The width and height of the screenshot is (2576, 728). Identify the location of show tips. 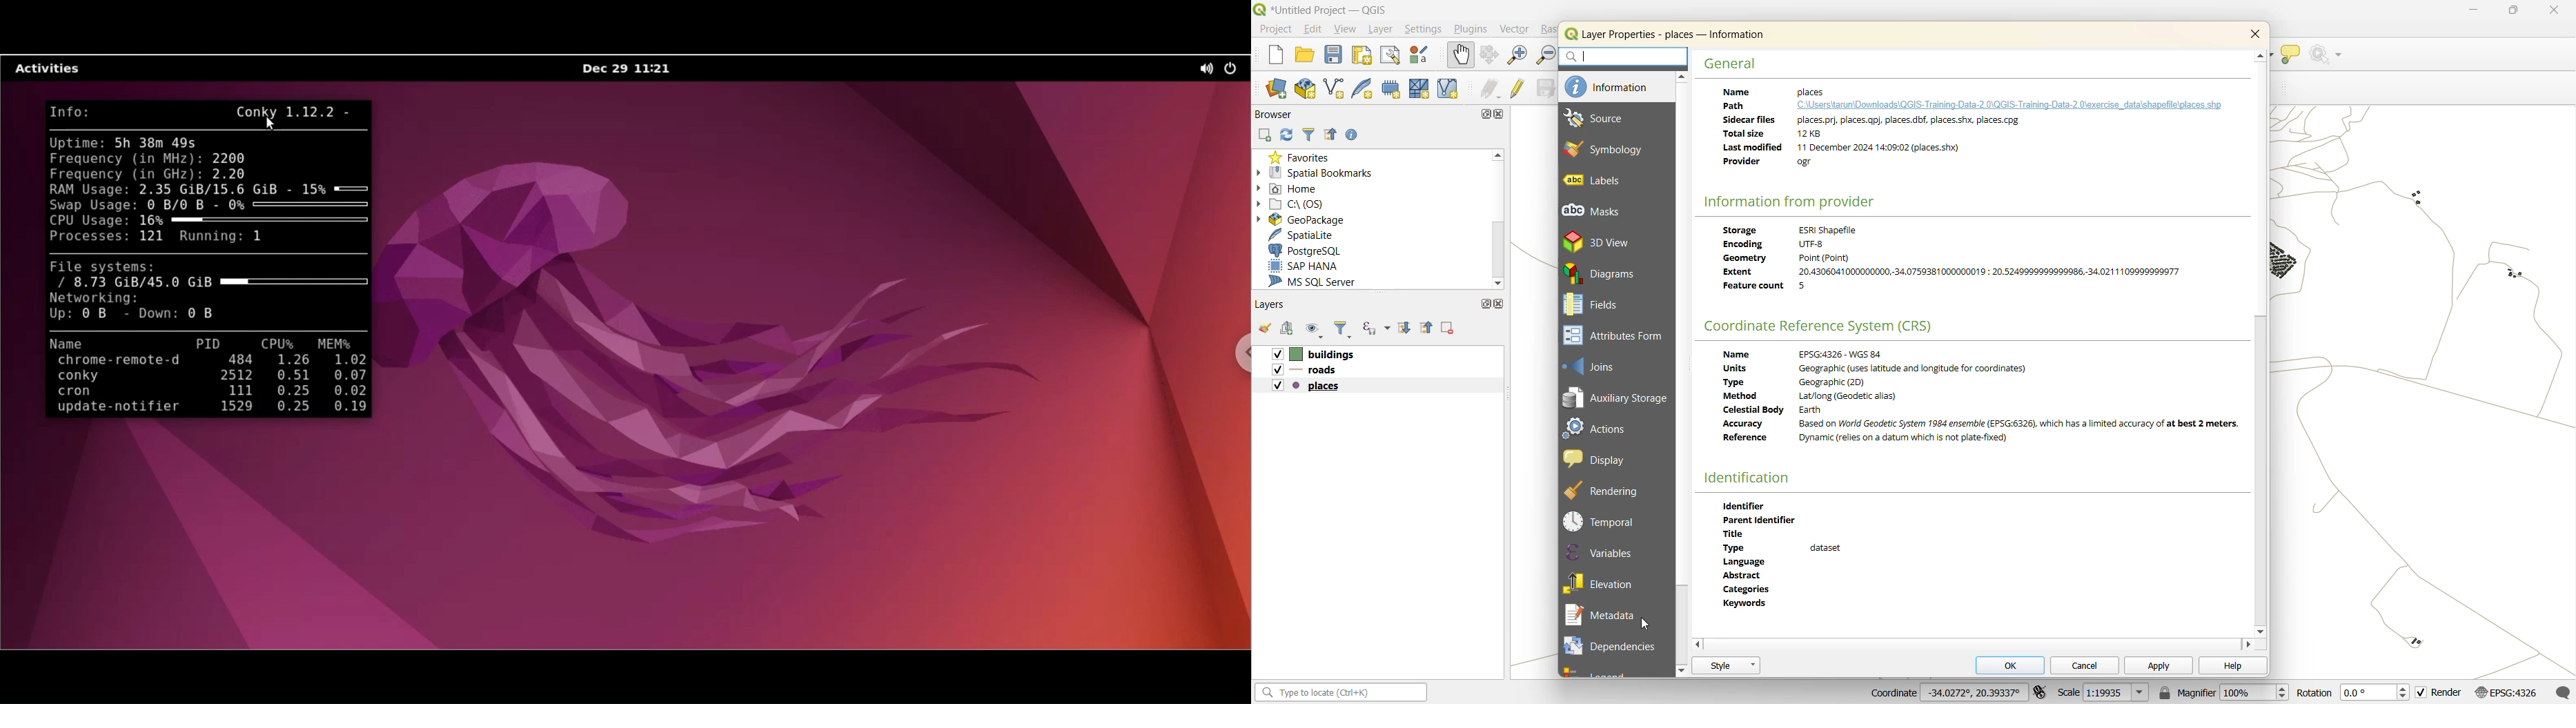
(2291, 56).